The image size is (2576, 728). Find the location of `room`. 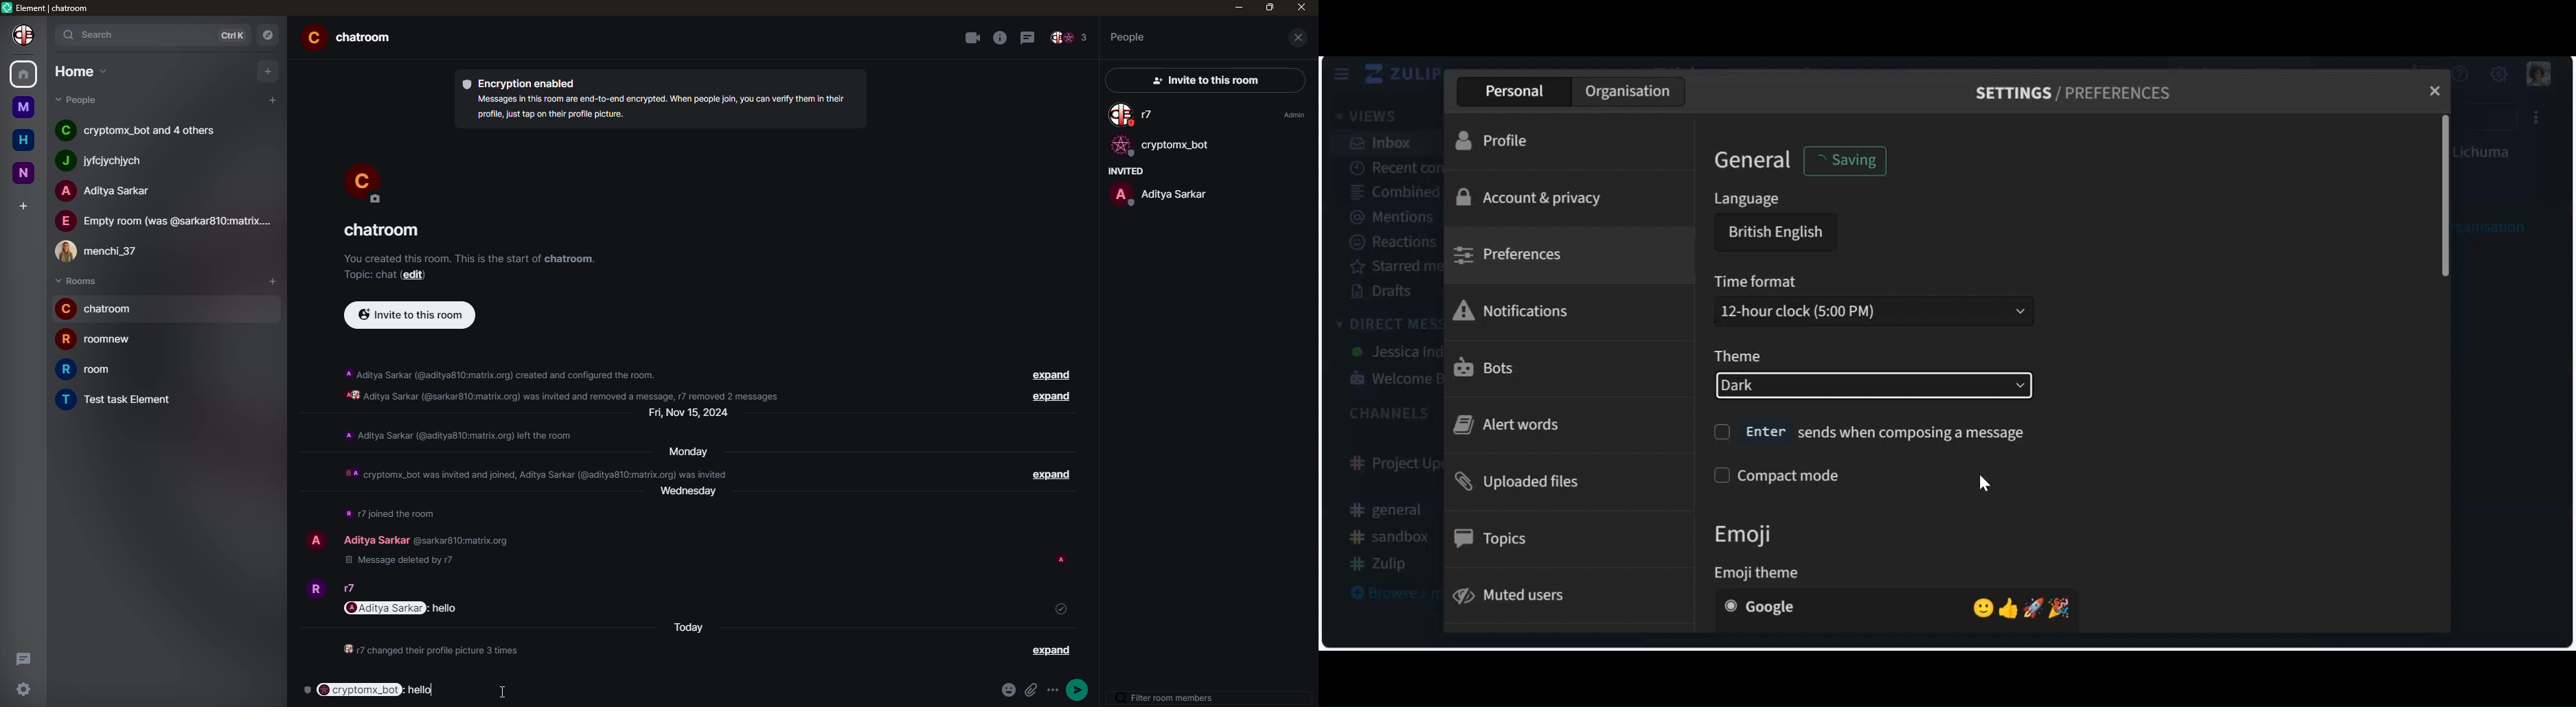

room is located at coordinates (381, 231).